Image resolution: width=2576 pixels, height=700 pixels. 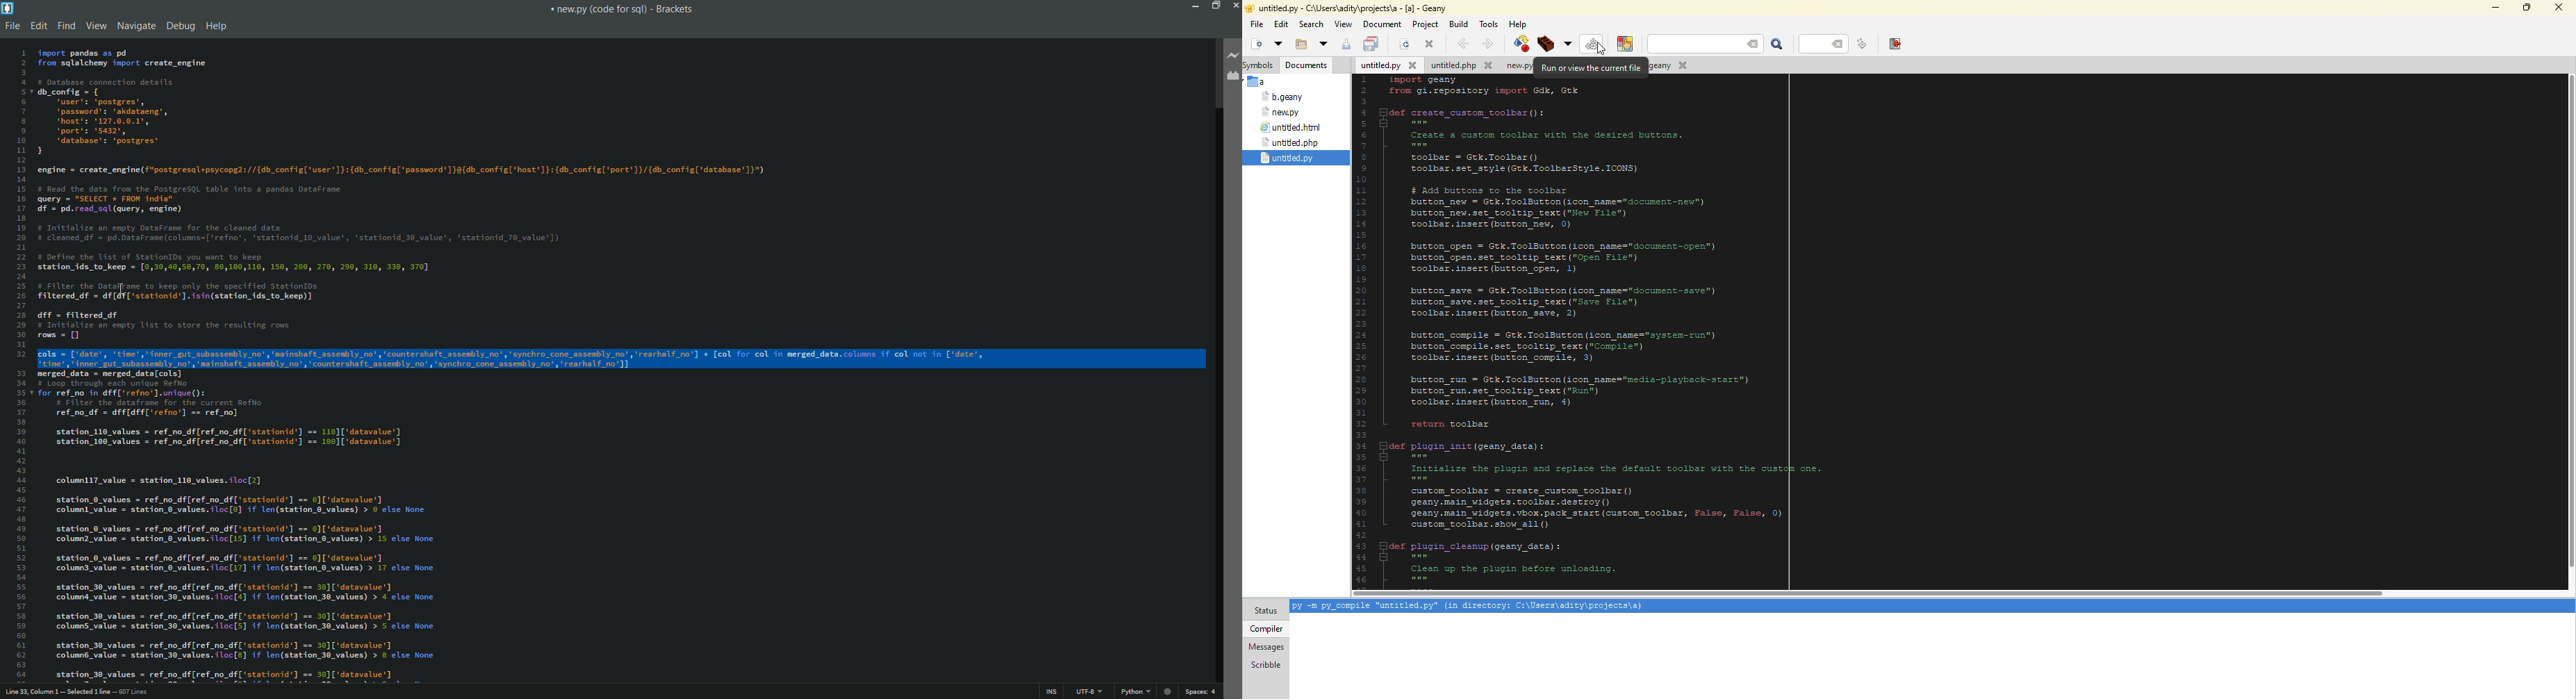 What do you see at coordinates (1511, 66) in the screenshot?
I see `file` at bounding box center [1511, 66].